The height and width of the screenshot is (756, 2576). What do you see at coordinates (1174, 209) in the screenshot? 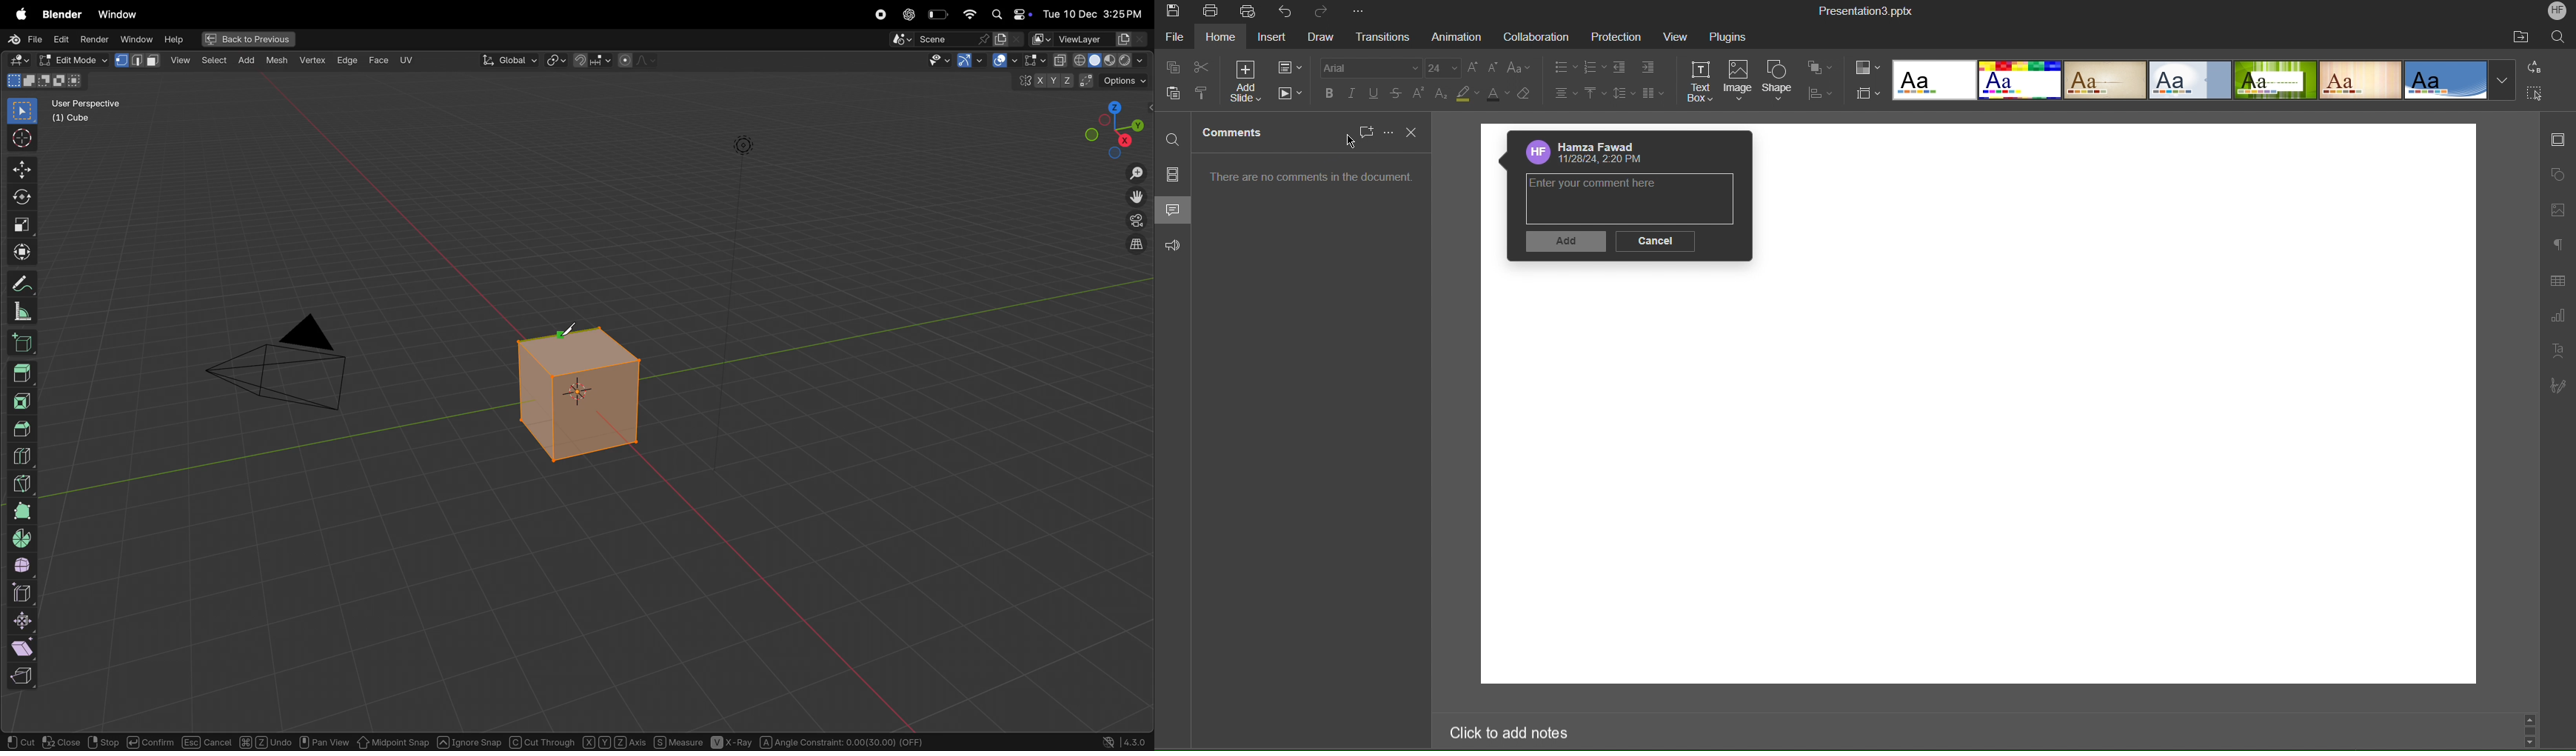
I see `Comments` at bounding box center [1174, 209].